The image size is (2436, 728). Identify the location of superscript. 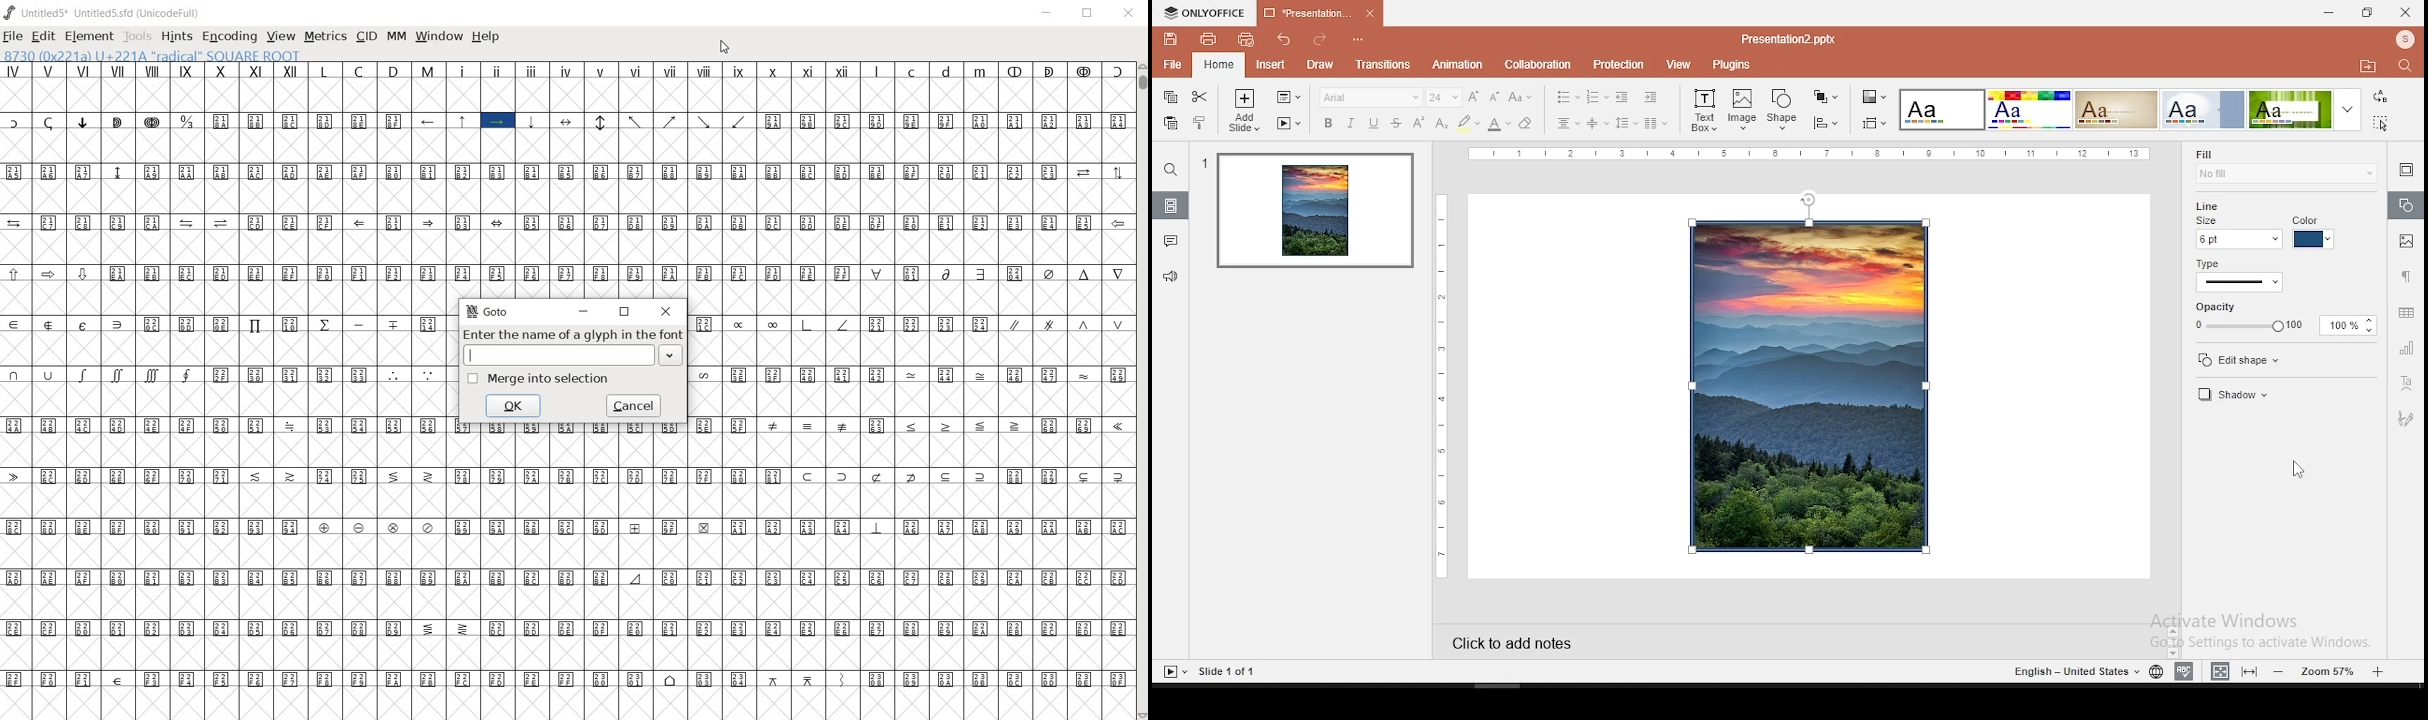
(1418, 122).